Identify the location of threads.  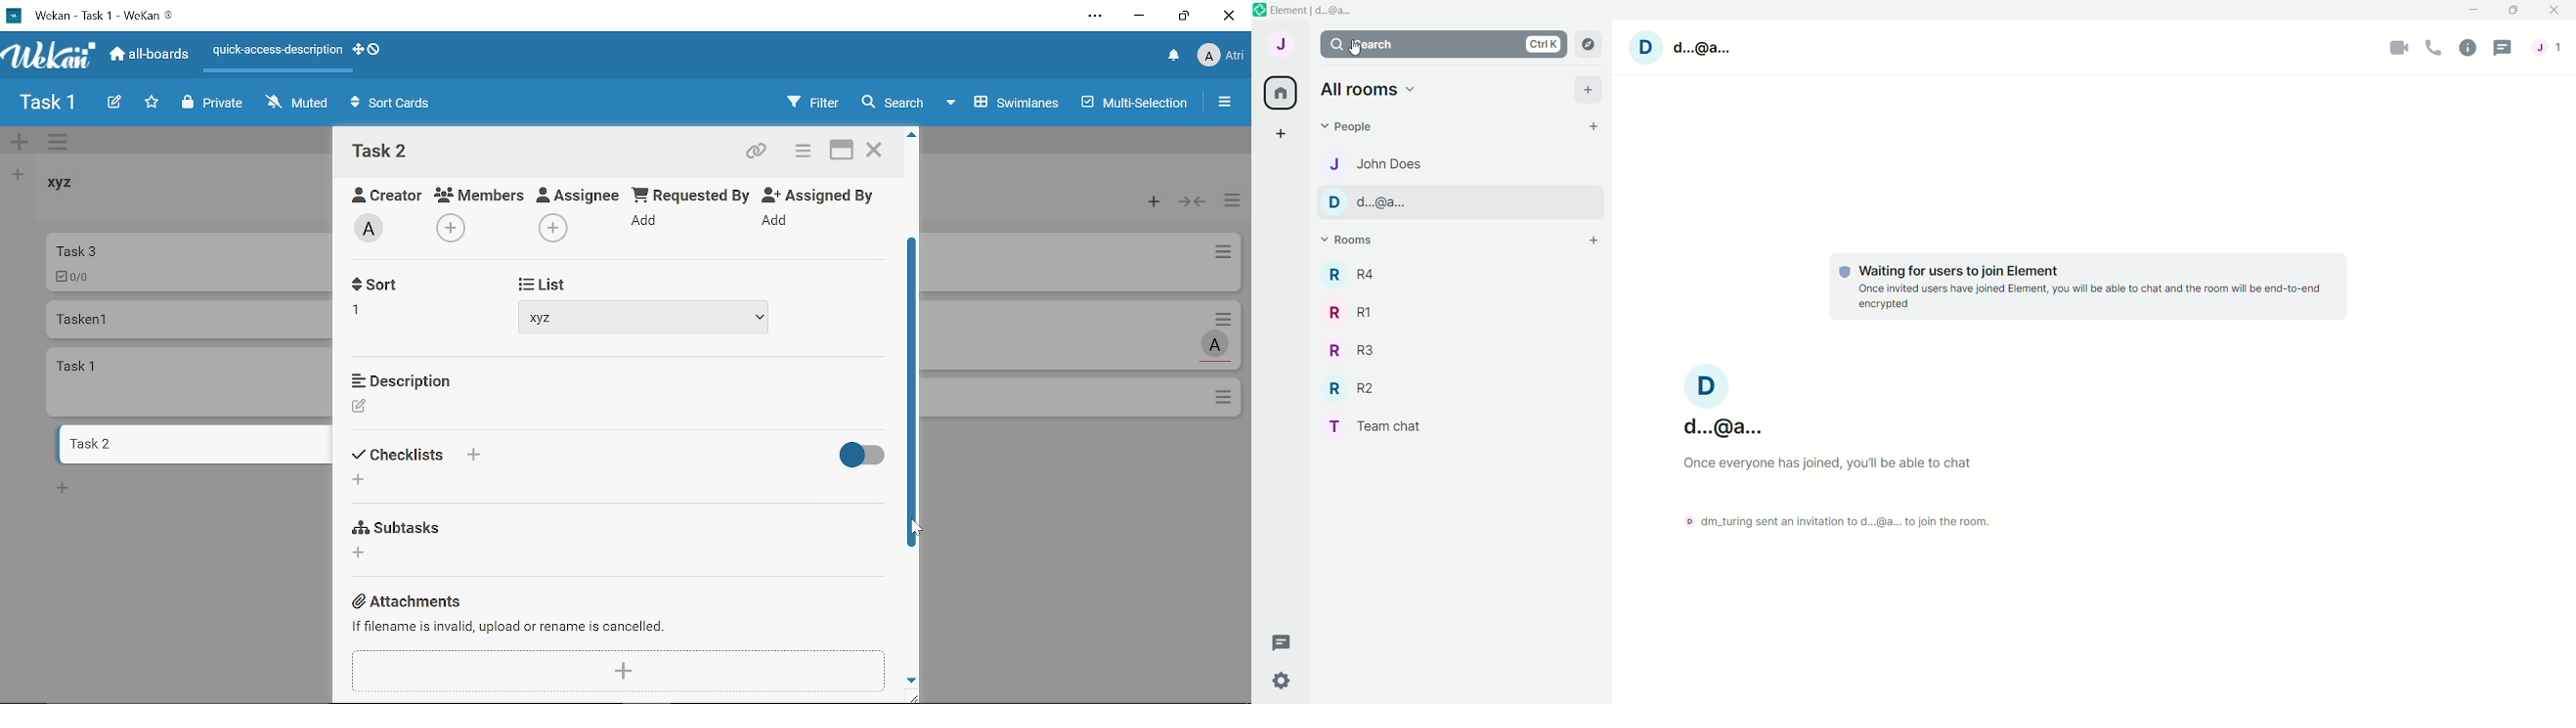
(2507, 51).